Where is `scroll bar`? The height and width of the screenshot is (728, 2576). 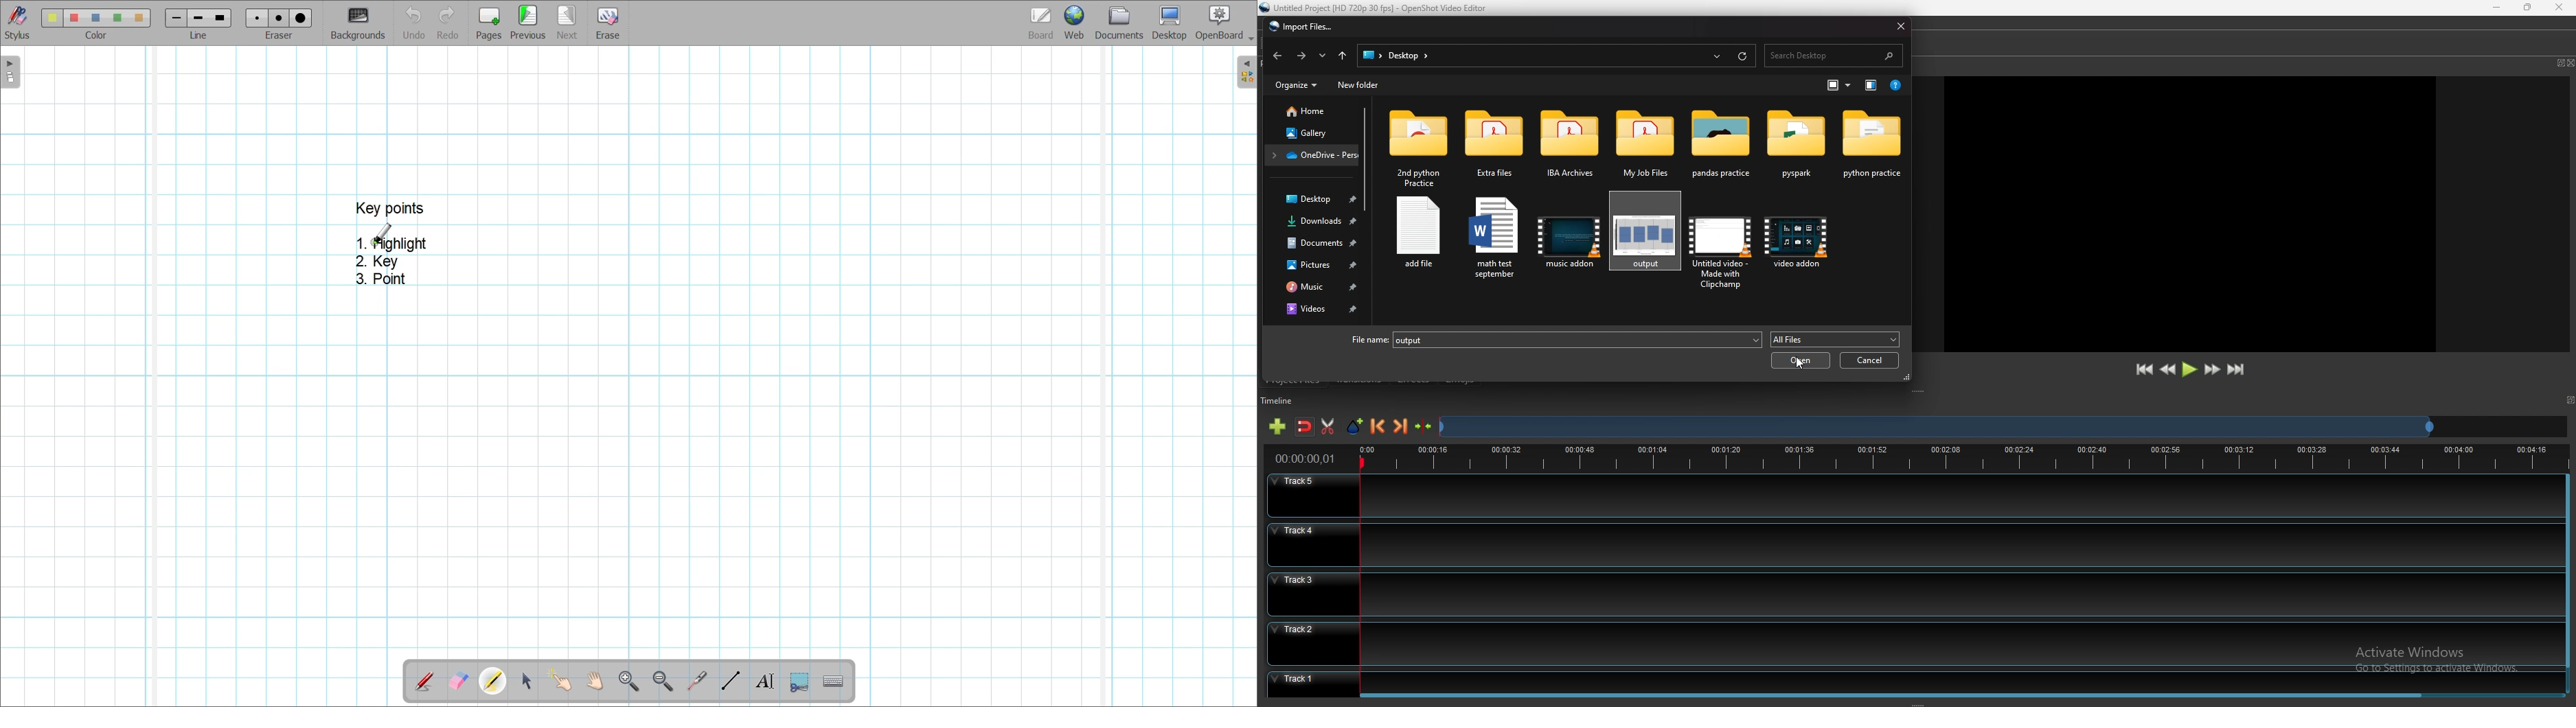 scroll bar is located at coordinates (1897, 698).